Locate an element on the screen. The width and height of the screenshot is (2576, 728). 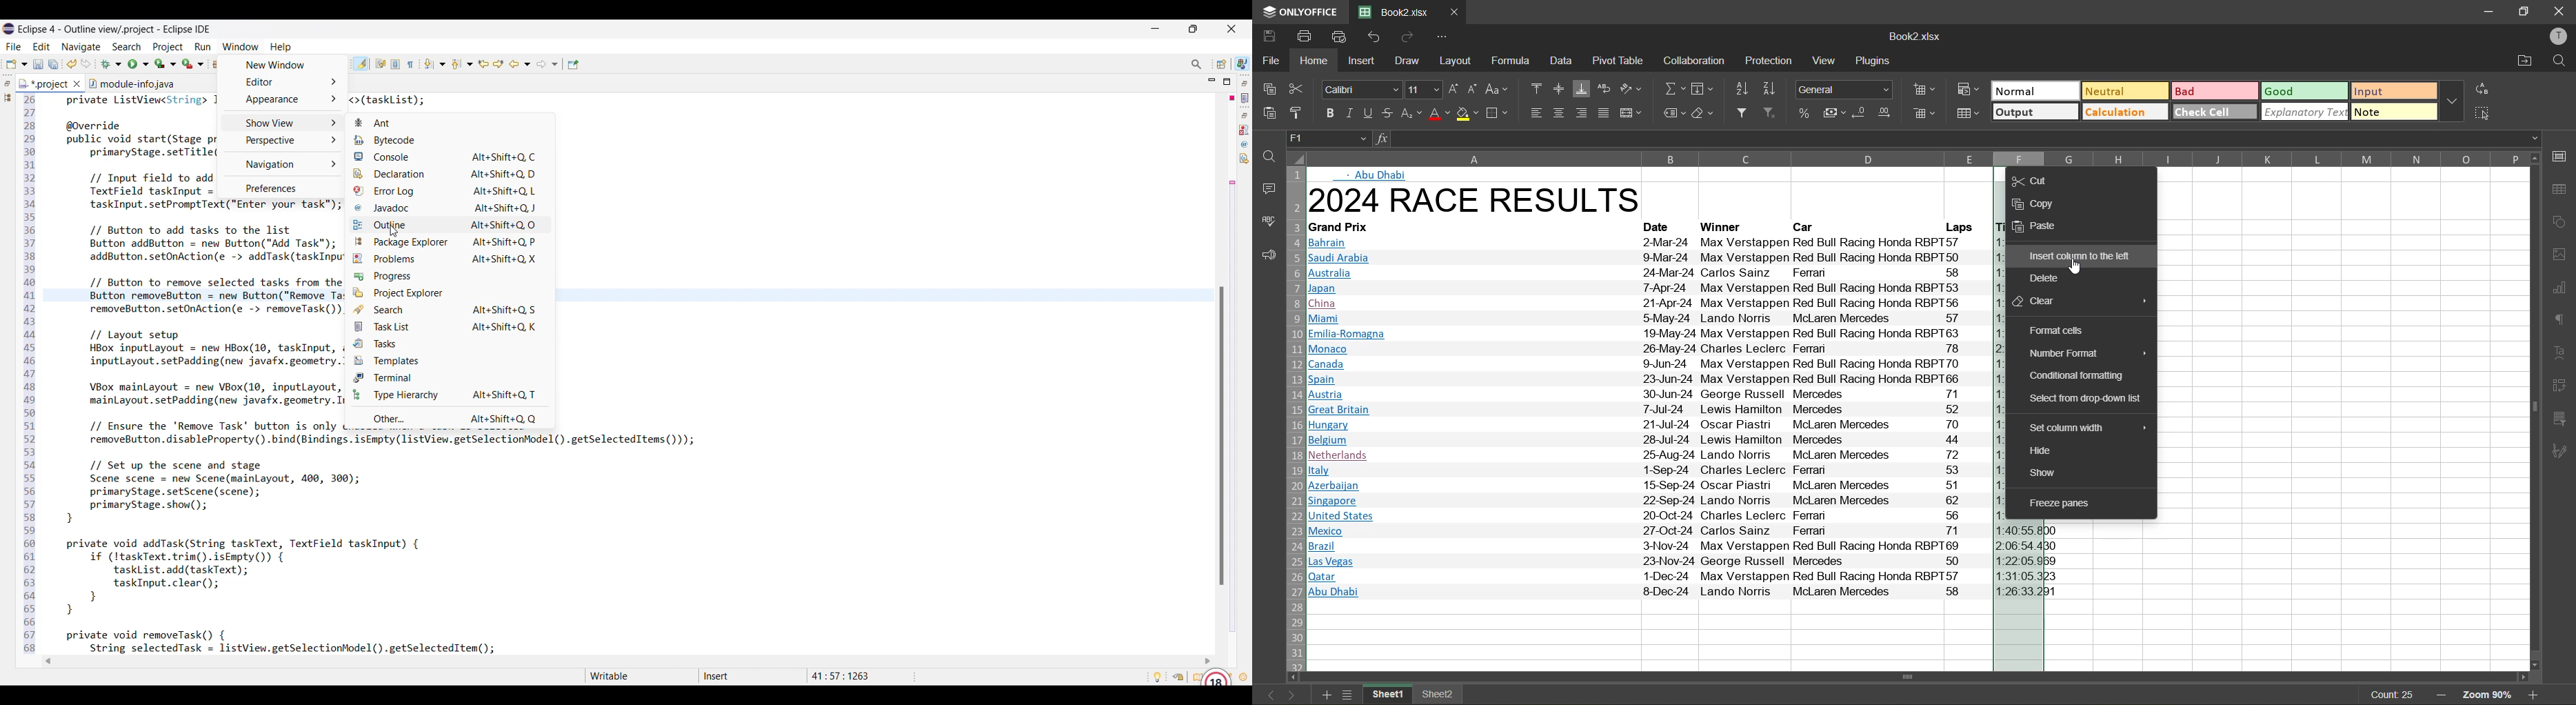
conditional formatting is located at coordinates (2076, 375).